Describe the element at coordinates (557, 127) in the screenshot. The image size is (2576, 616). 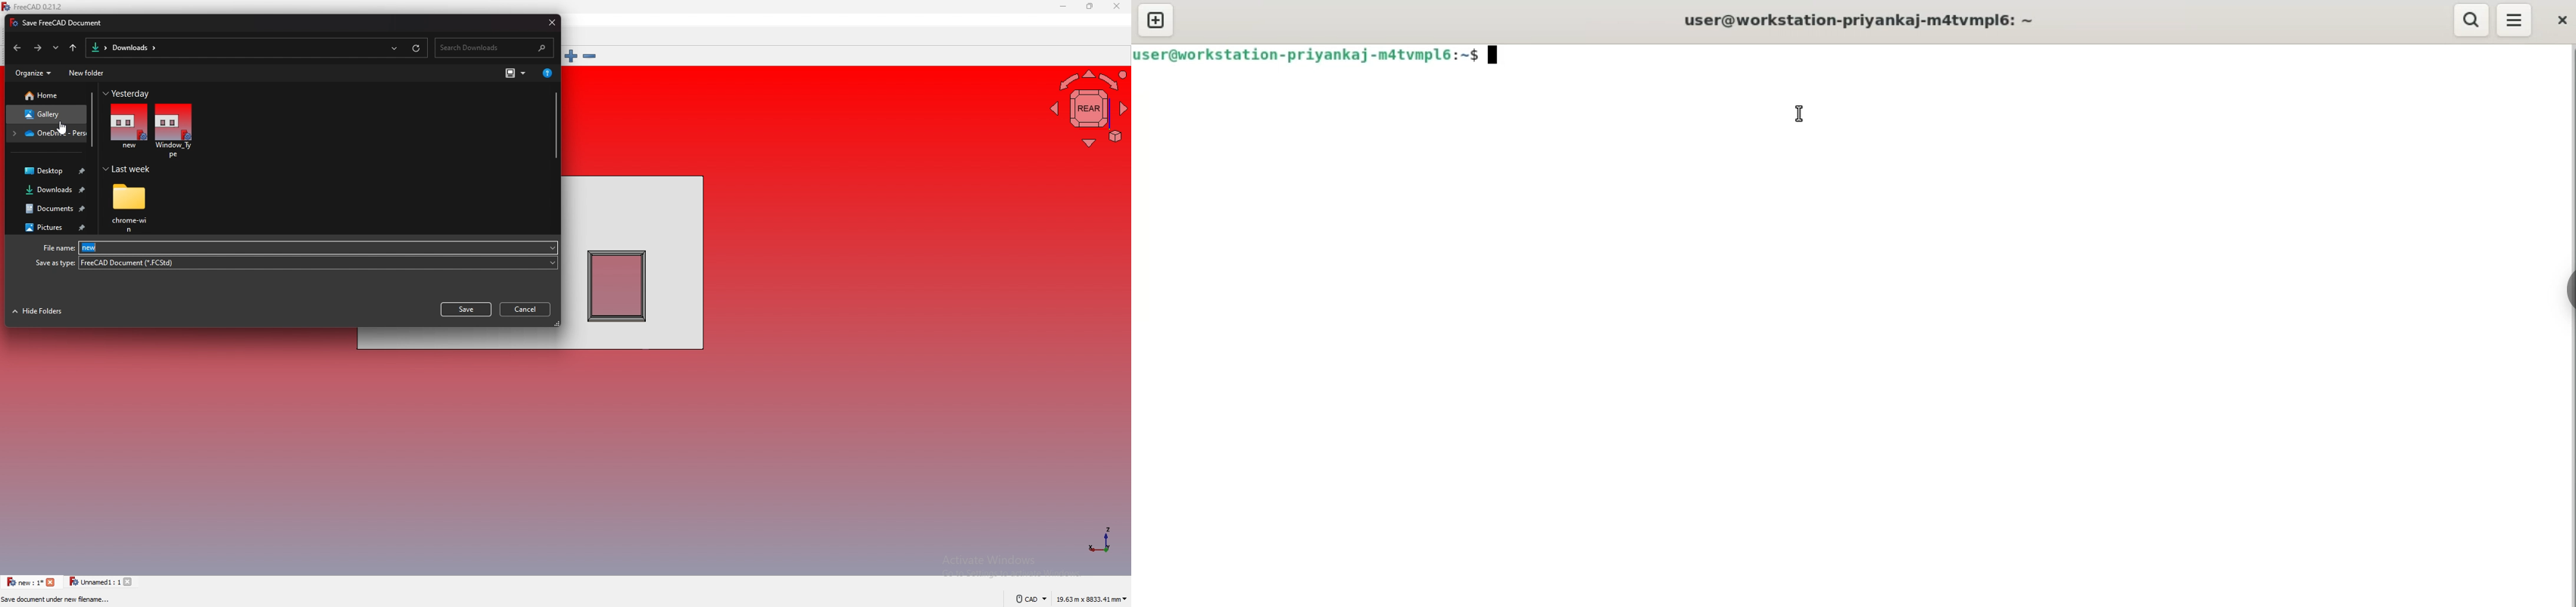
I see `scroll bar` at that location.